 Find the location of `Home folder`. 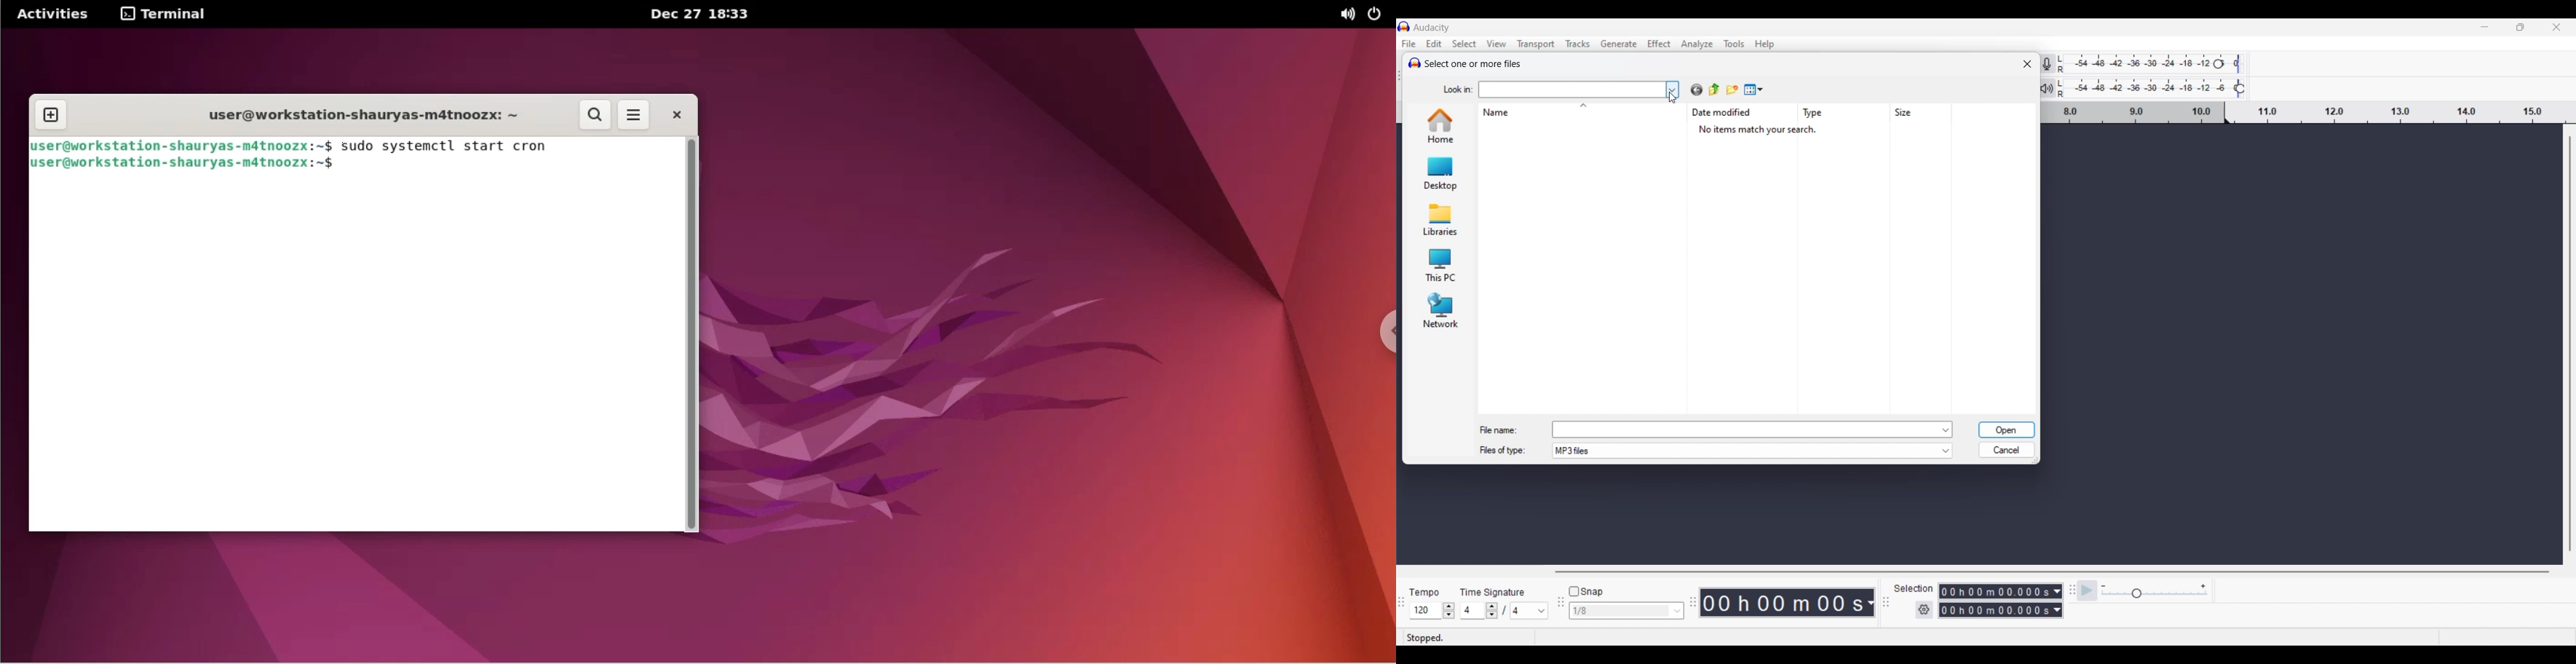

Home folder is located at coordinates (1439, 125).